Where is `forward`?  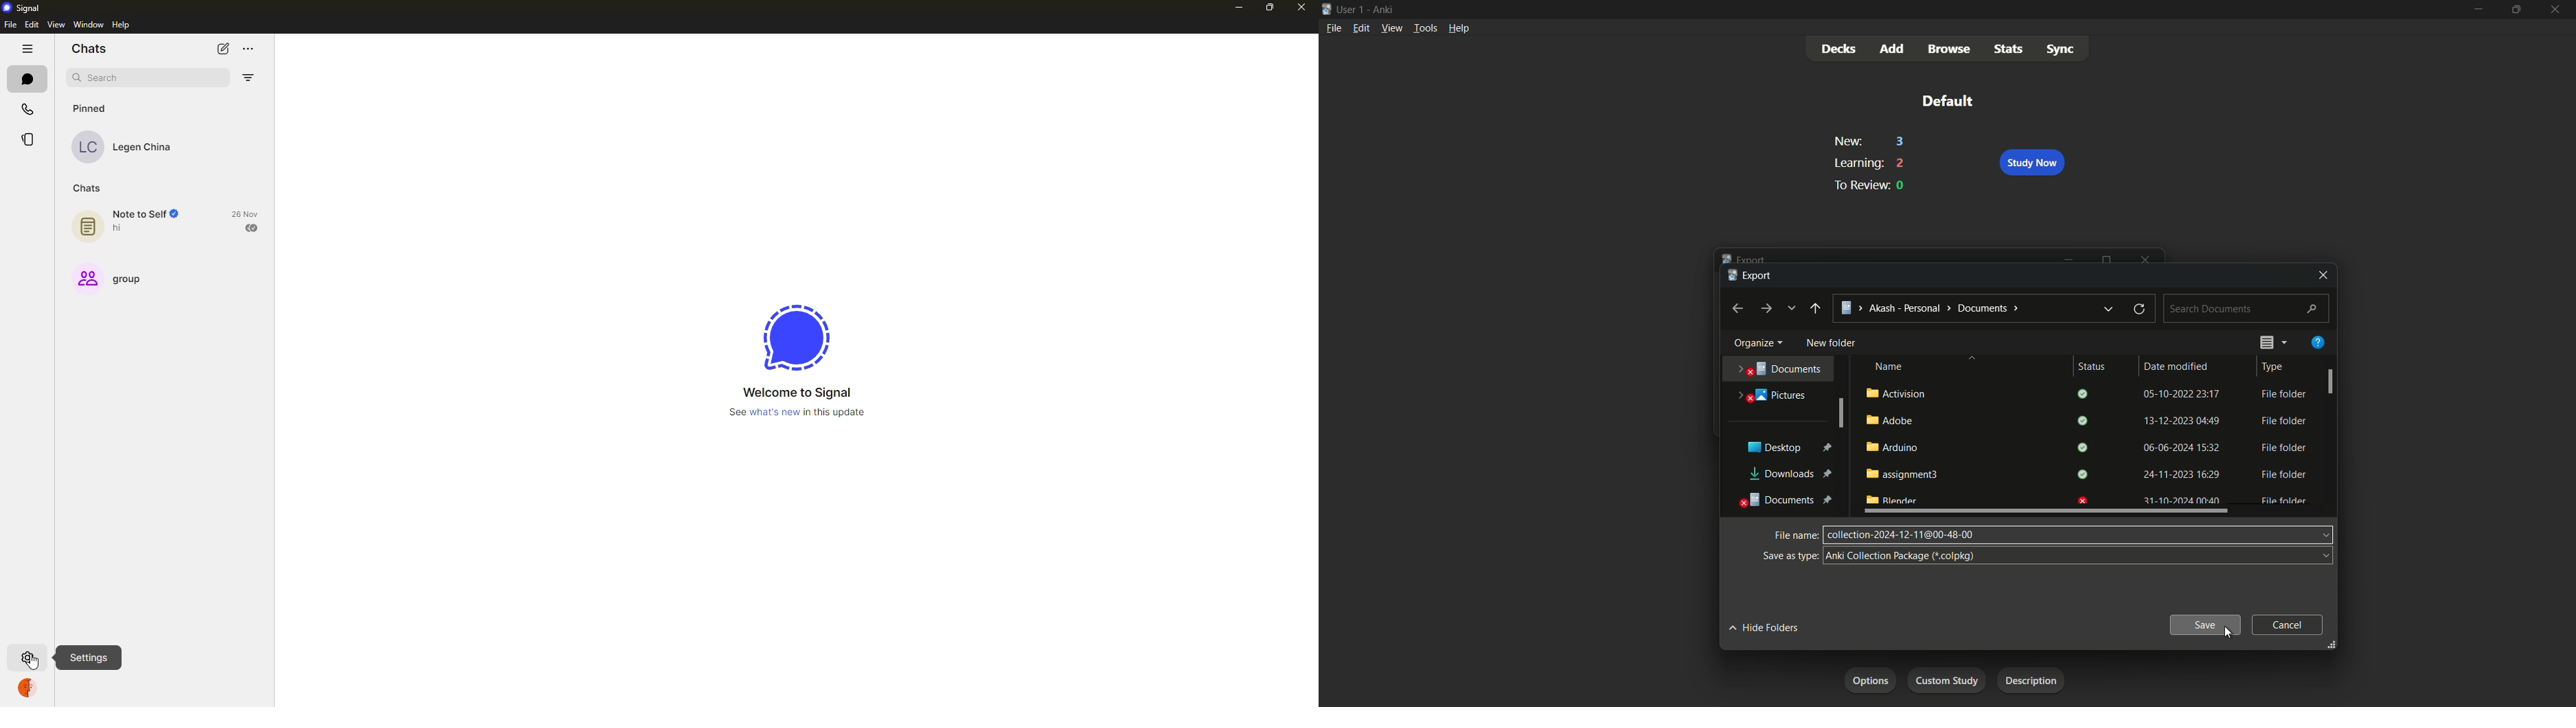
forward is located at coordinates (1767, 308).